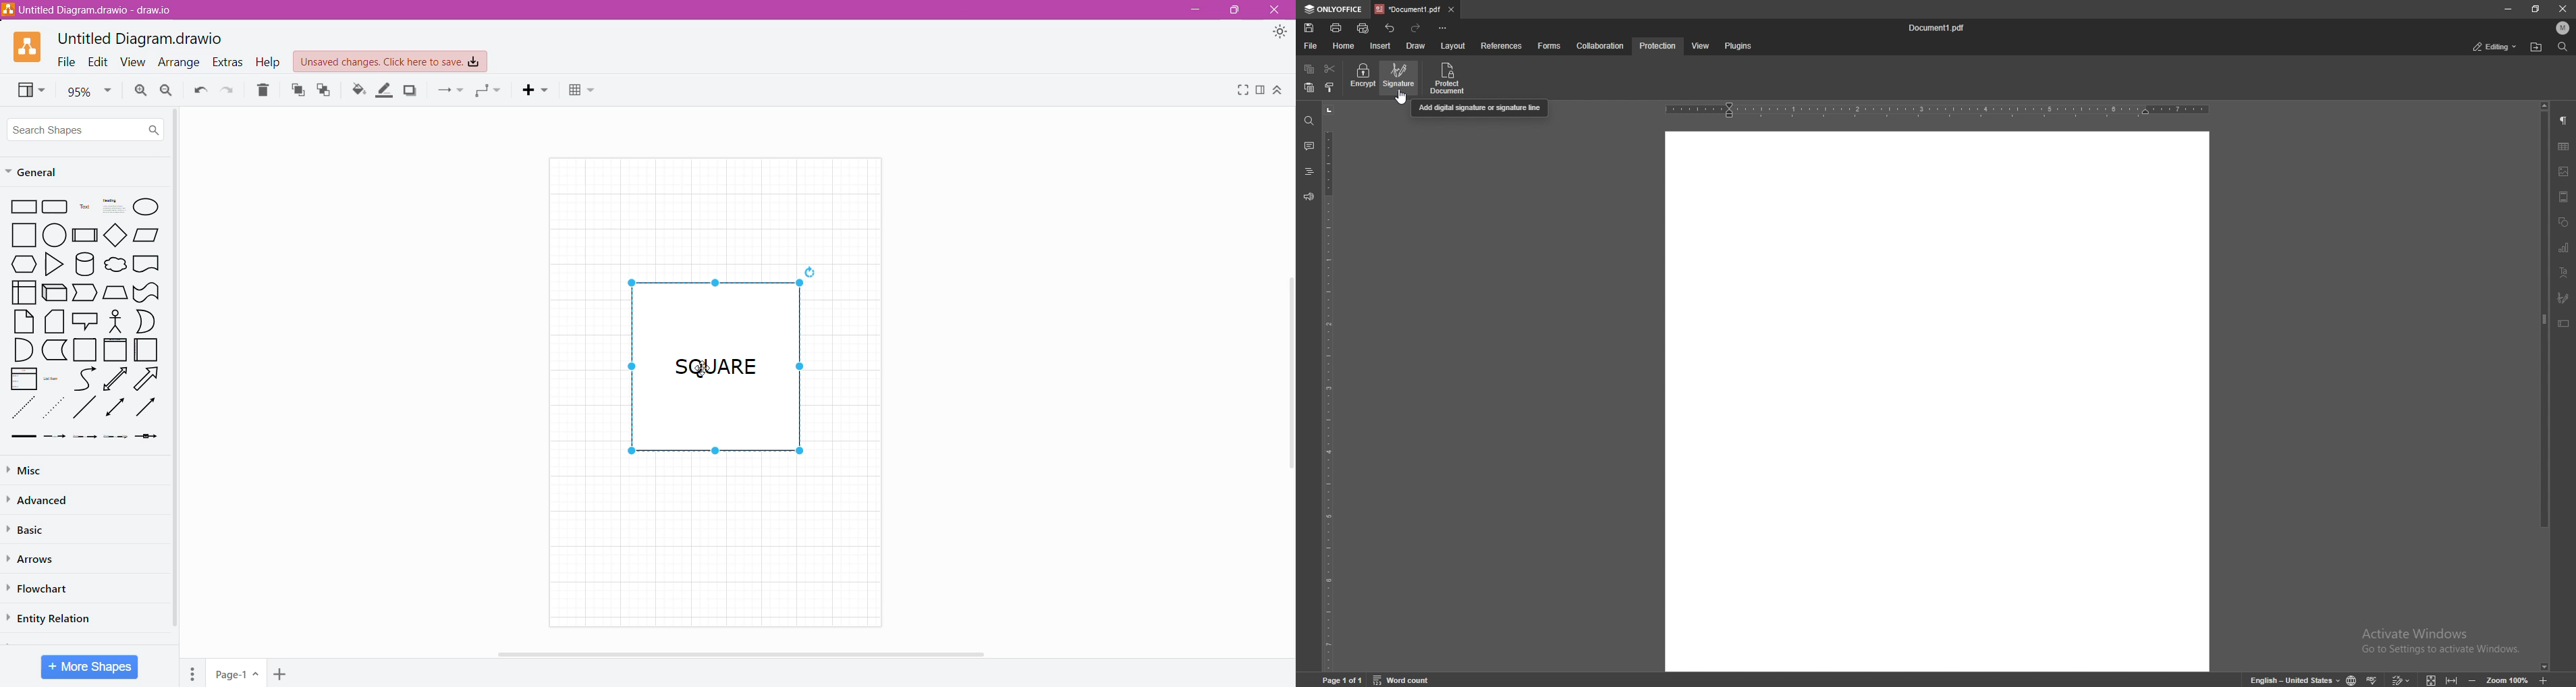 The height and width of the screenshot is (700, 2576). Describe the element at coordinates (55, 409) in the screenshot. I see `Dotted Arrow ` at that location.